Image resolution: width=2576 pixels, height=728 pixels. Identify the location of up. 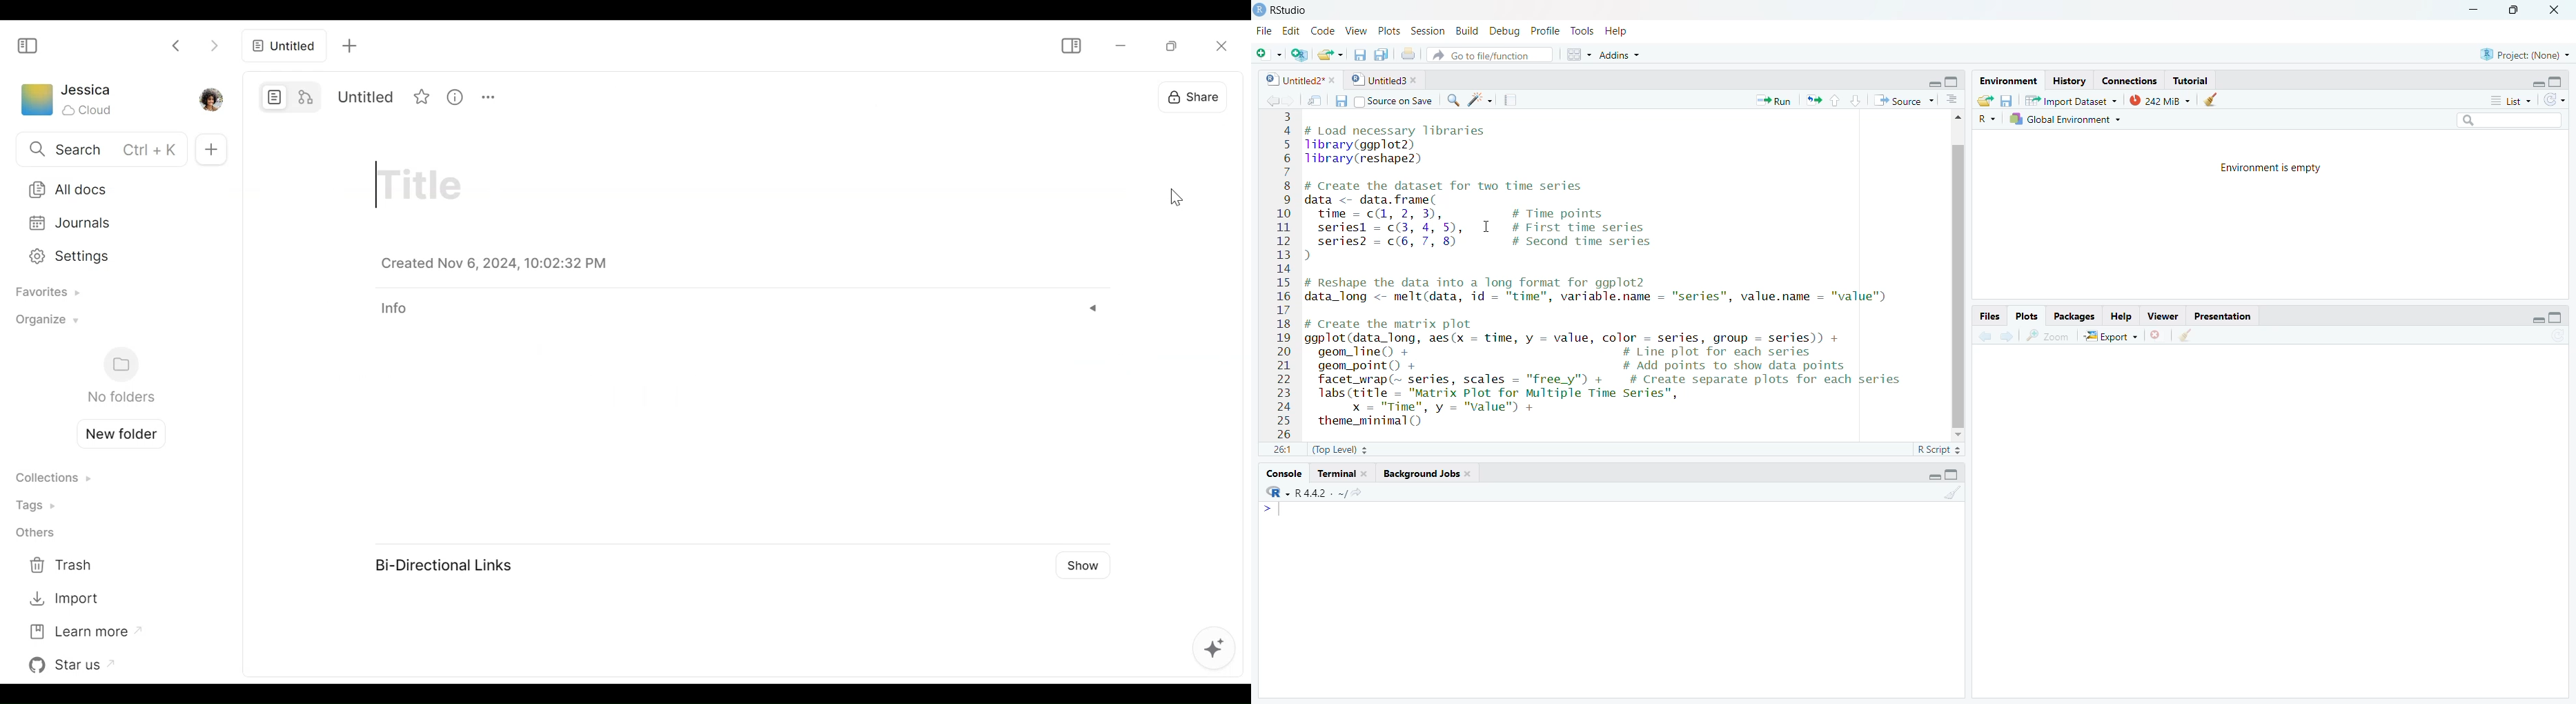
(1834, 100).